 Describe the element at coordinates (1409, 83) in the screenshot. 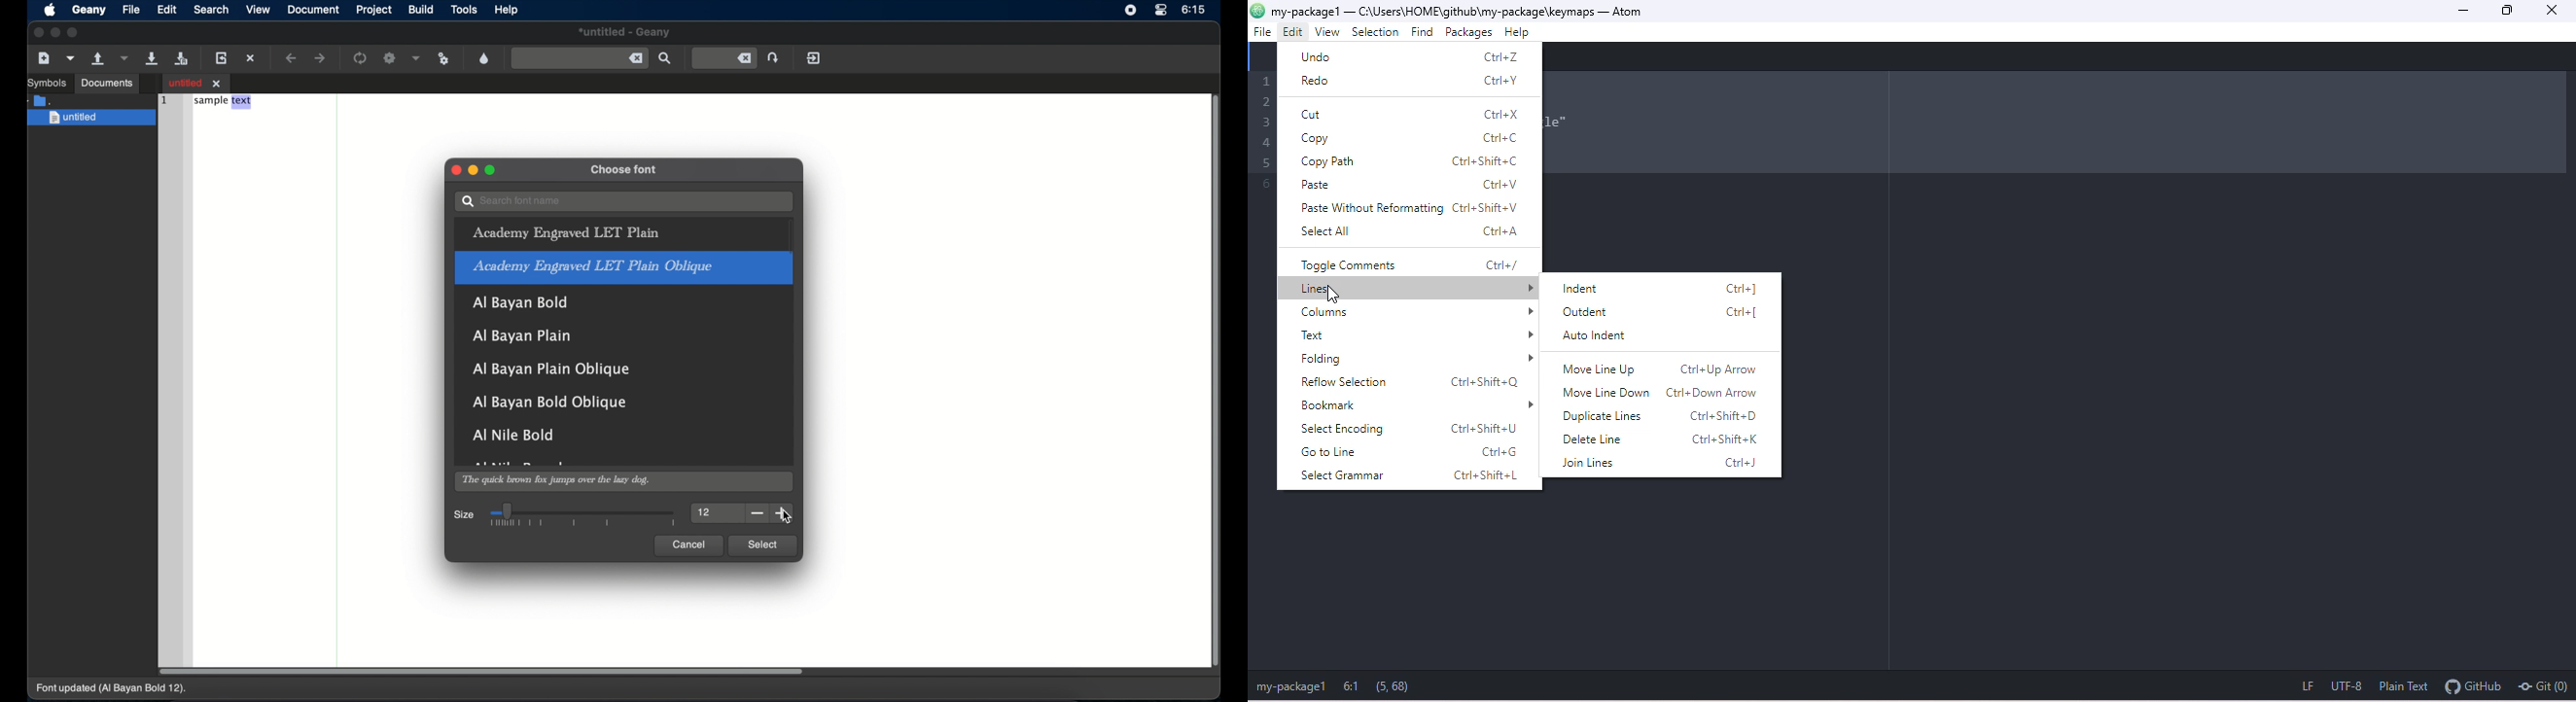

I see `redo` at that location.